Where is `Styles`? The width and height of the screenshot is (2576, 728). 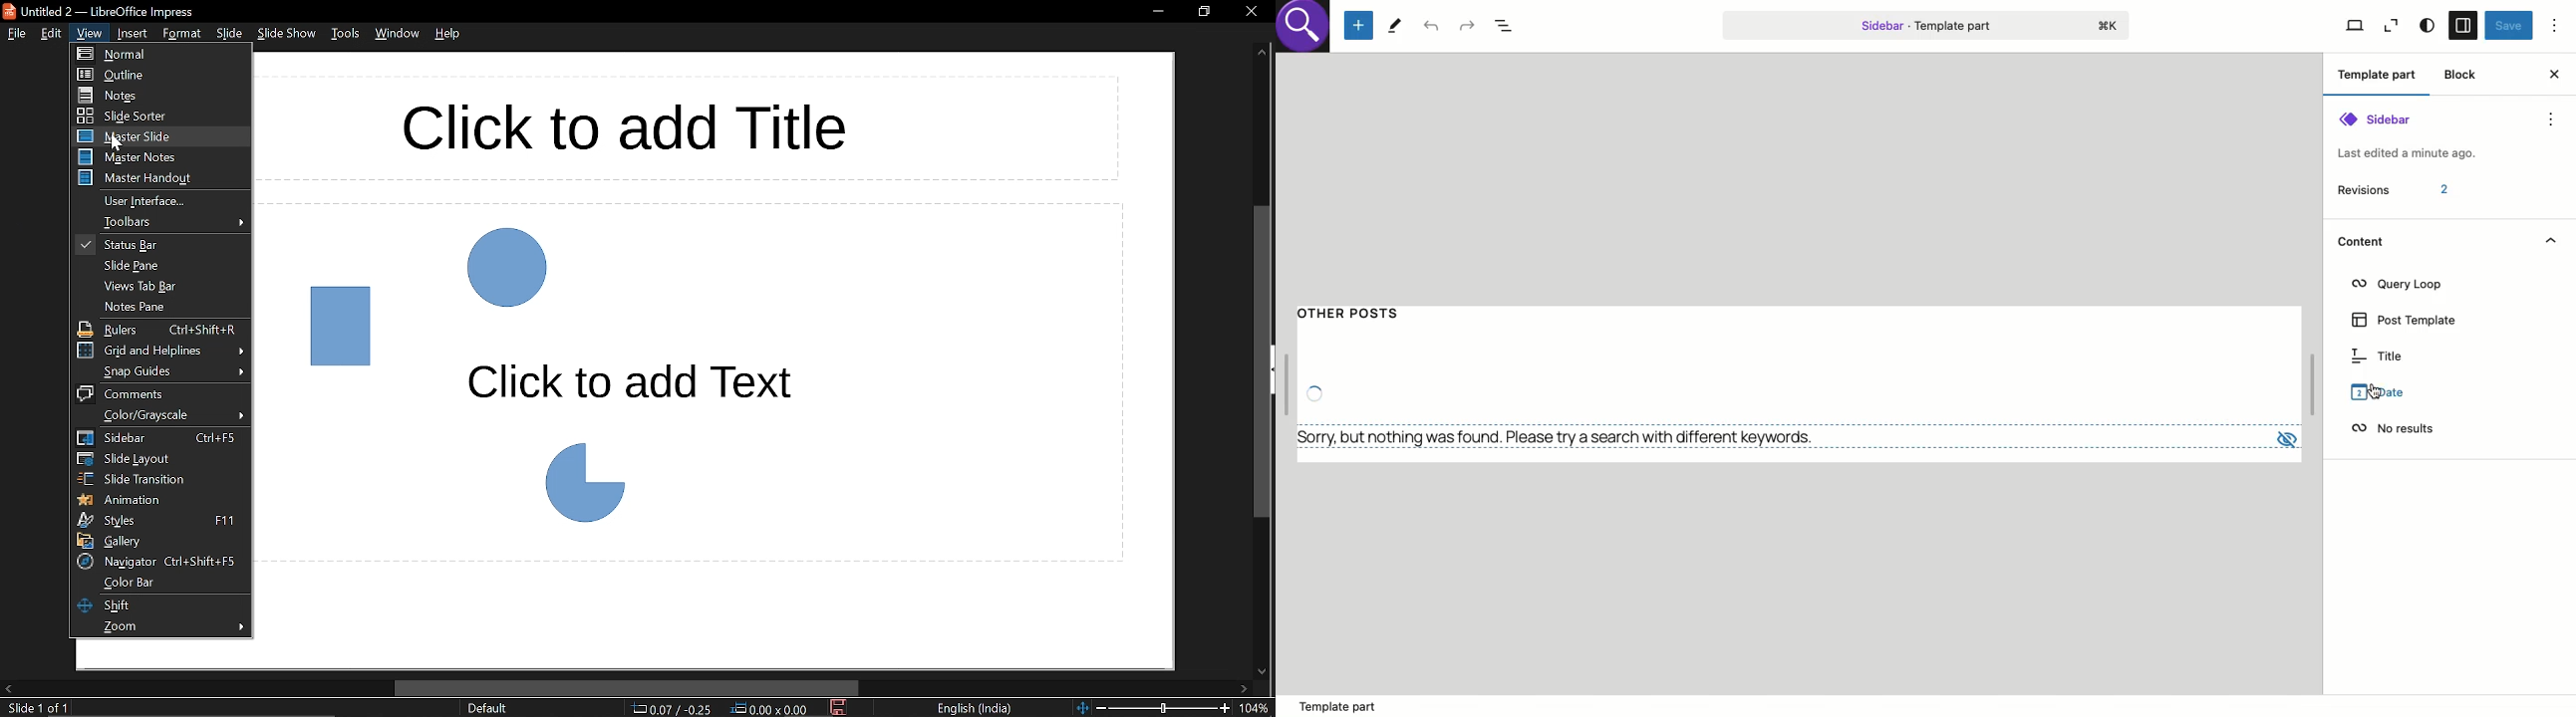 Styles is located at coordinates (156, 520).